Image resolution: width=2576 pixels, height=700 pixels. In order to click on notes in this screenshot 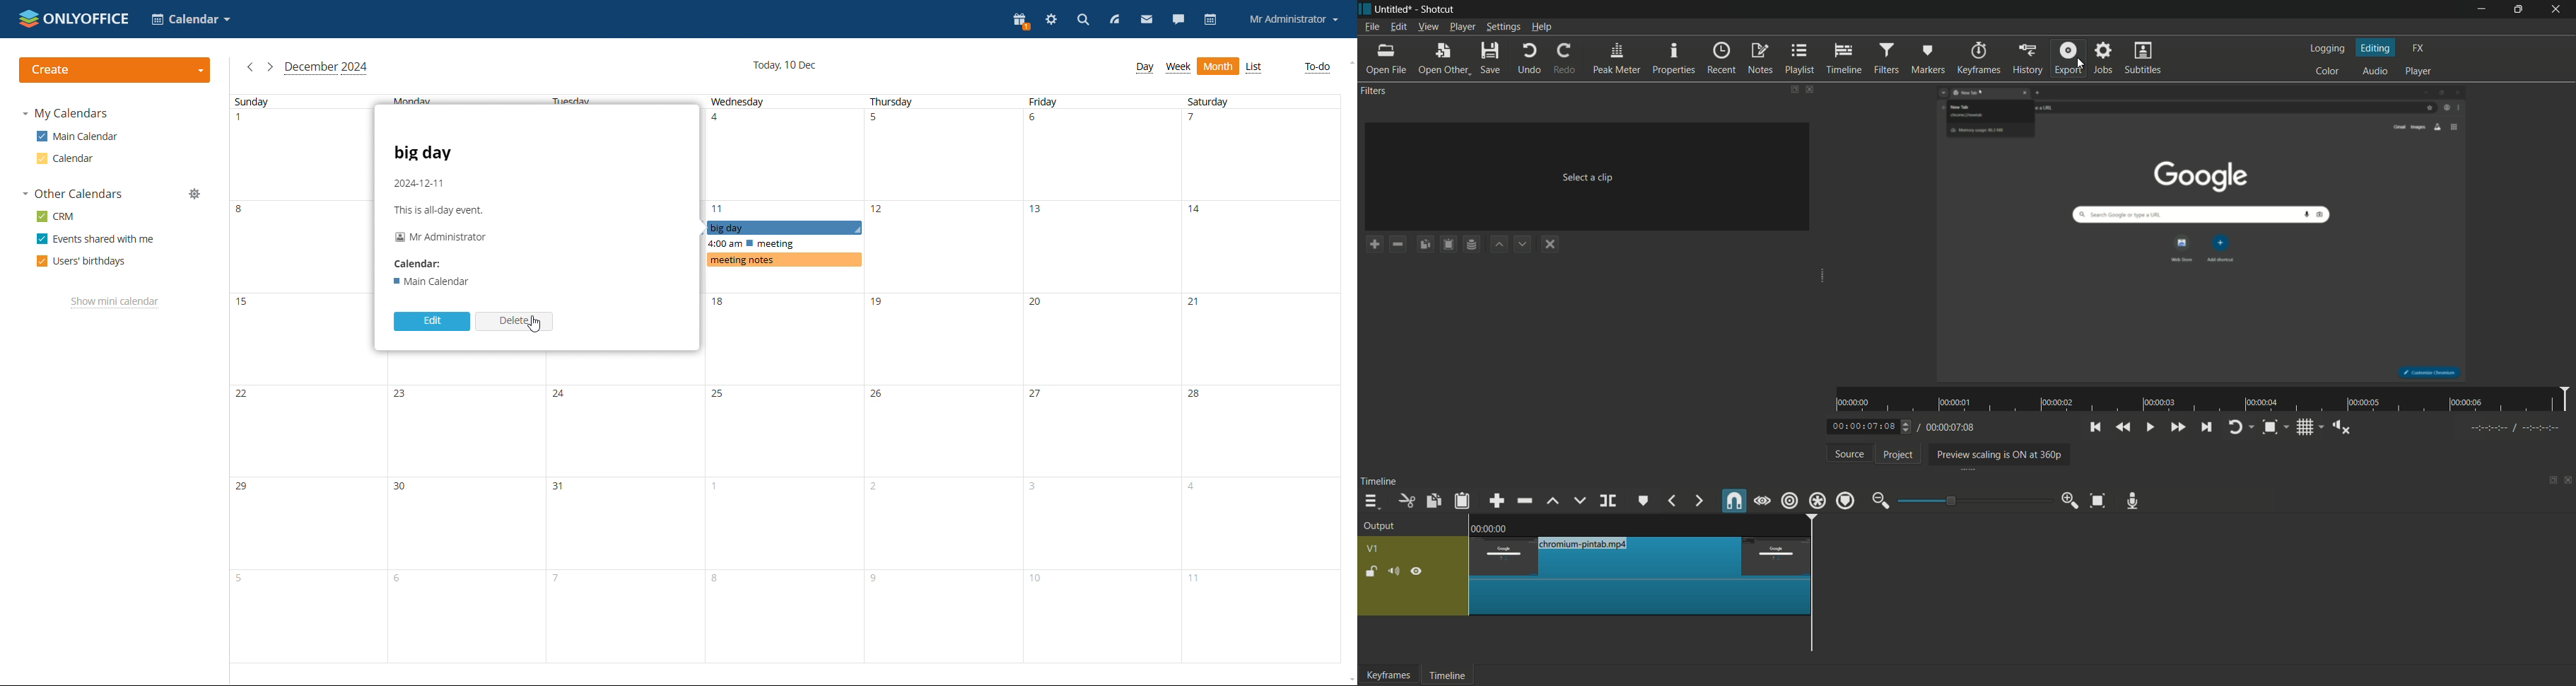, I will do `click(1760, 58)`.